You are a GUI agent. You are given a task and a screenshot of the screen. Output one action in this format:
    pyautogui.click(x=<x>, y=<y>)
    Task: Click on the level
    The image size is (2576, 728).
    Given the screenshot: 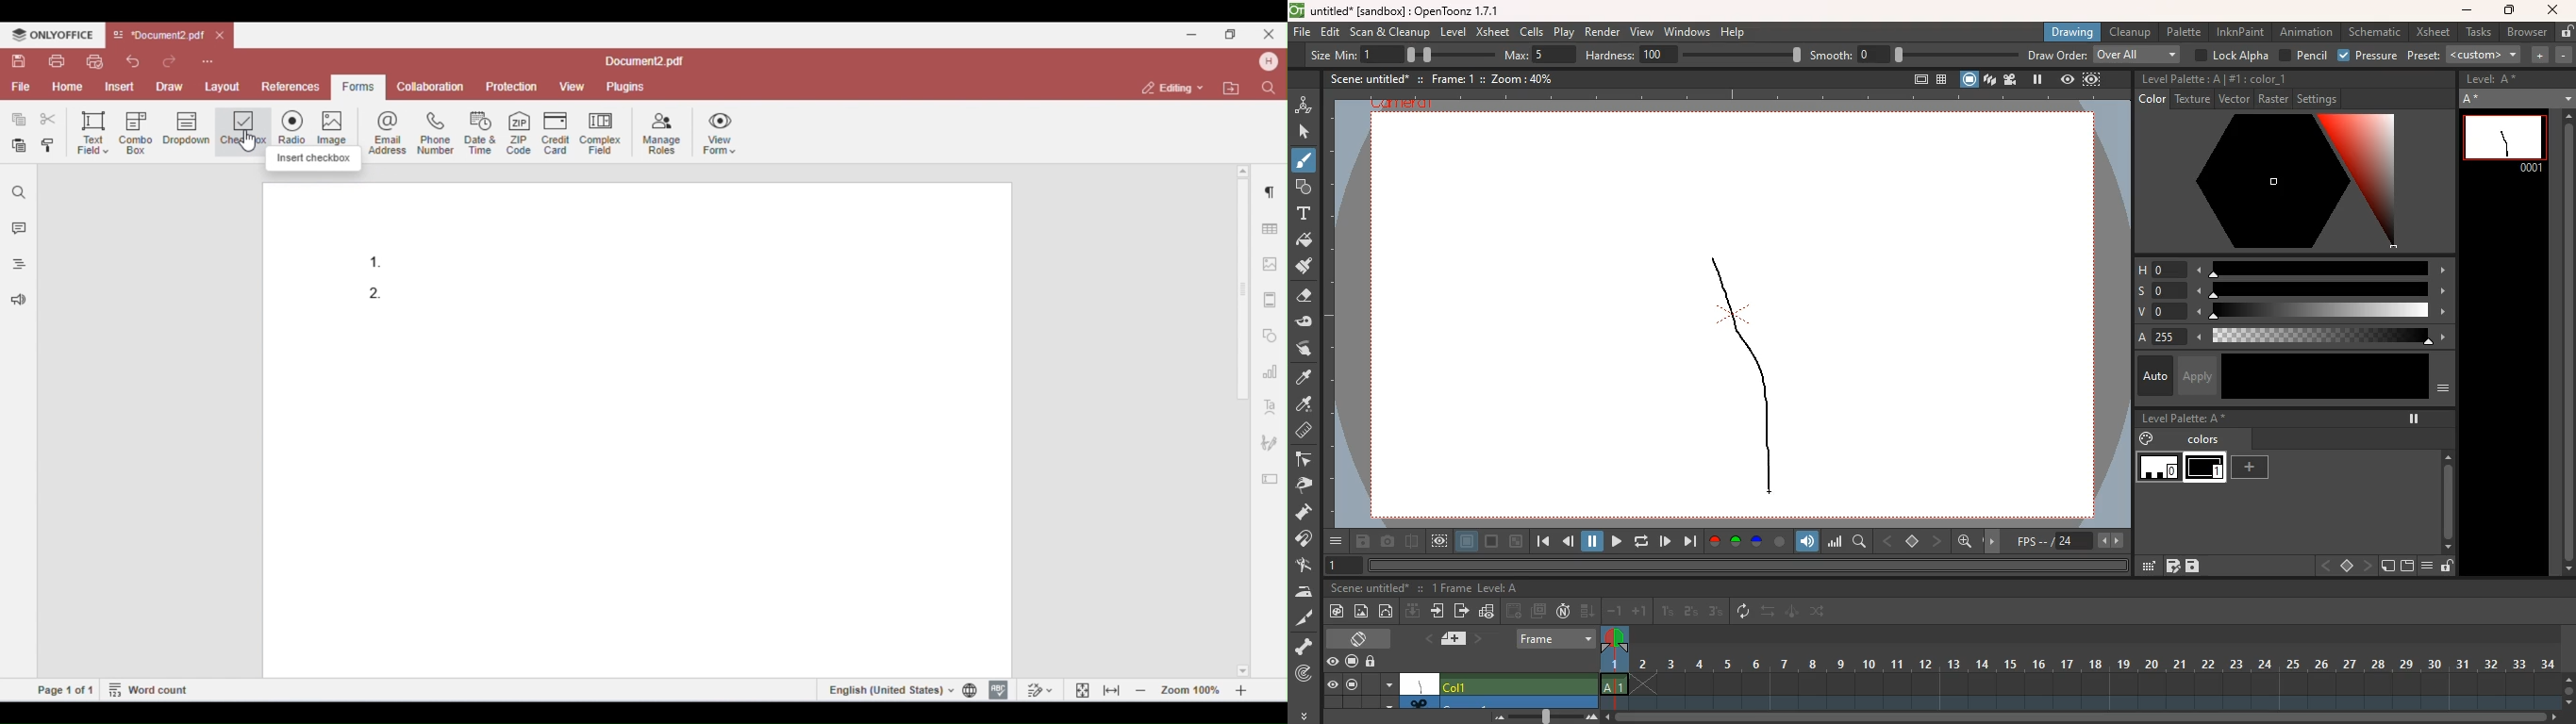 What is the action you would take?
    pyautogui.click(x=1455, y=31)
    